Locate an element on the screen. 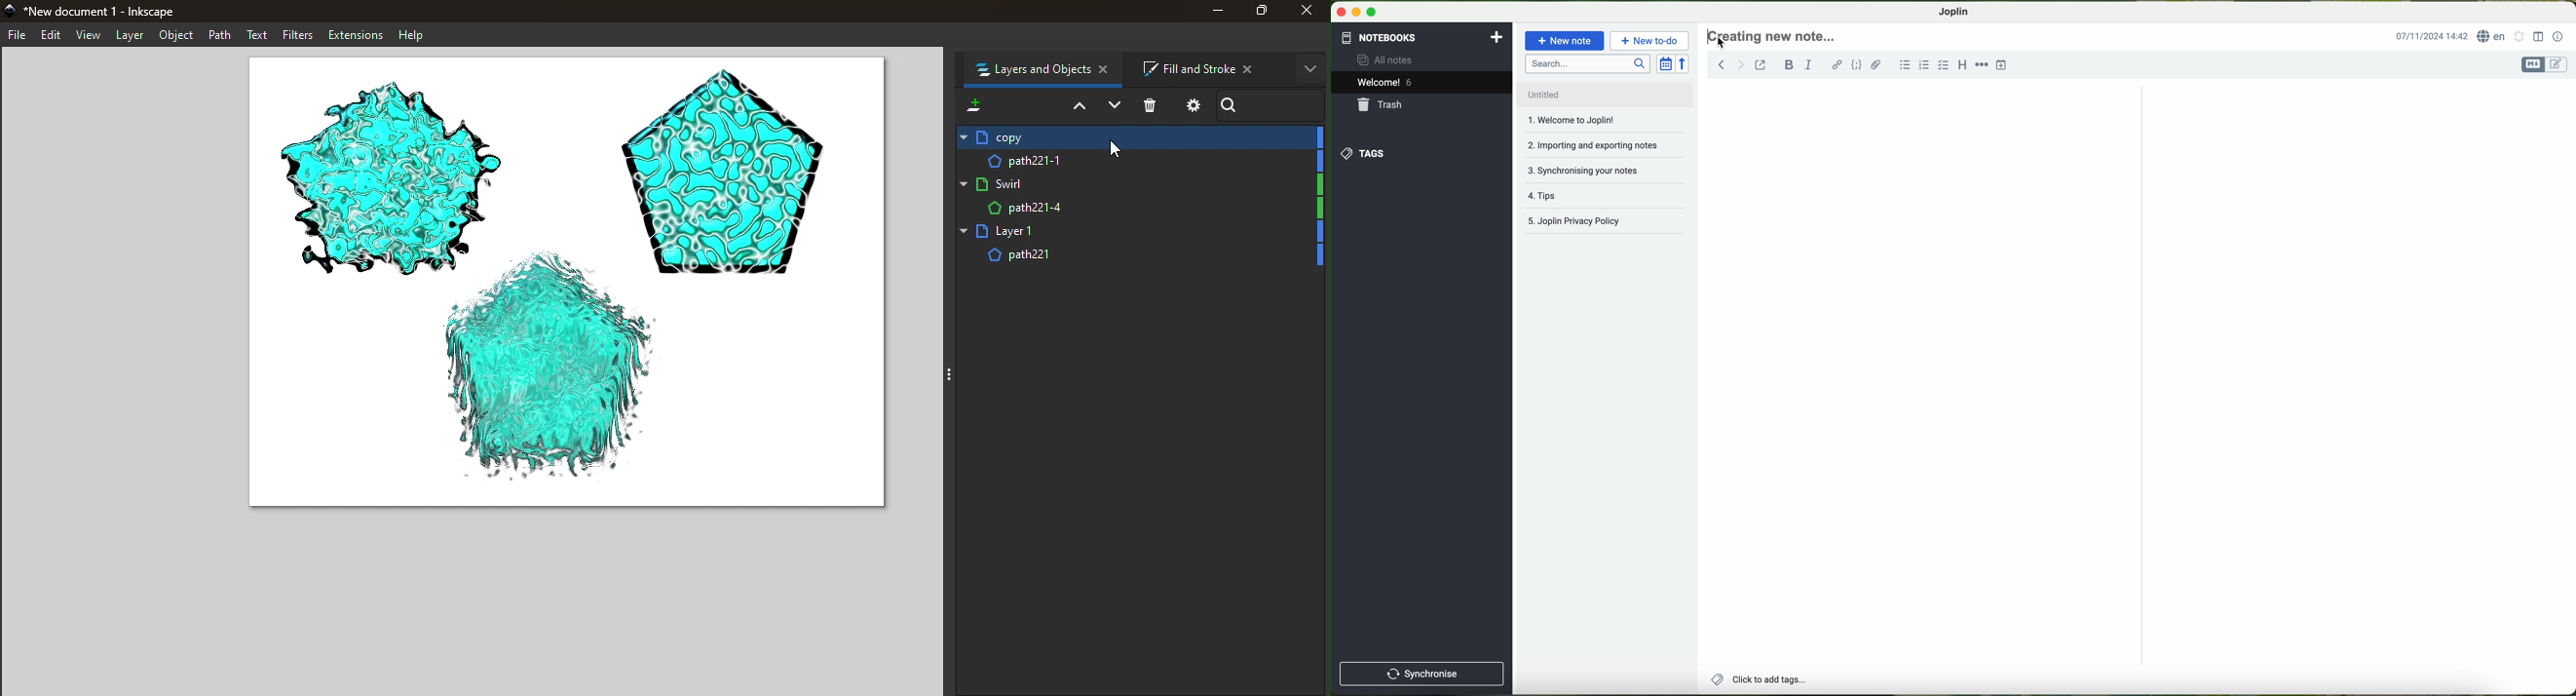 This screenshot has width=2576, height=700. Layer is located at coordinates (1146, 210).